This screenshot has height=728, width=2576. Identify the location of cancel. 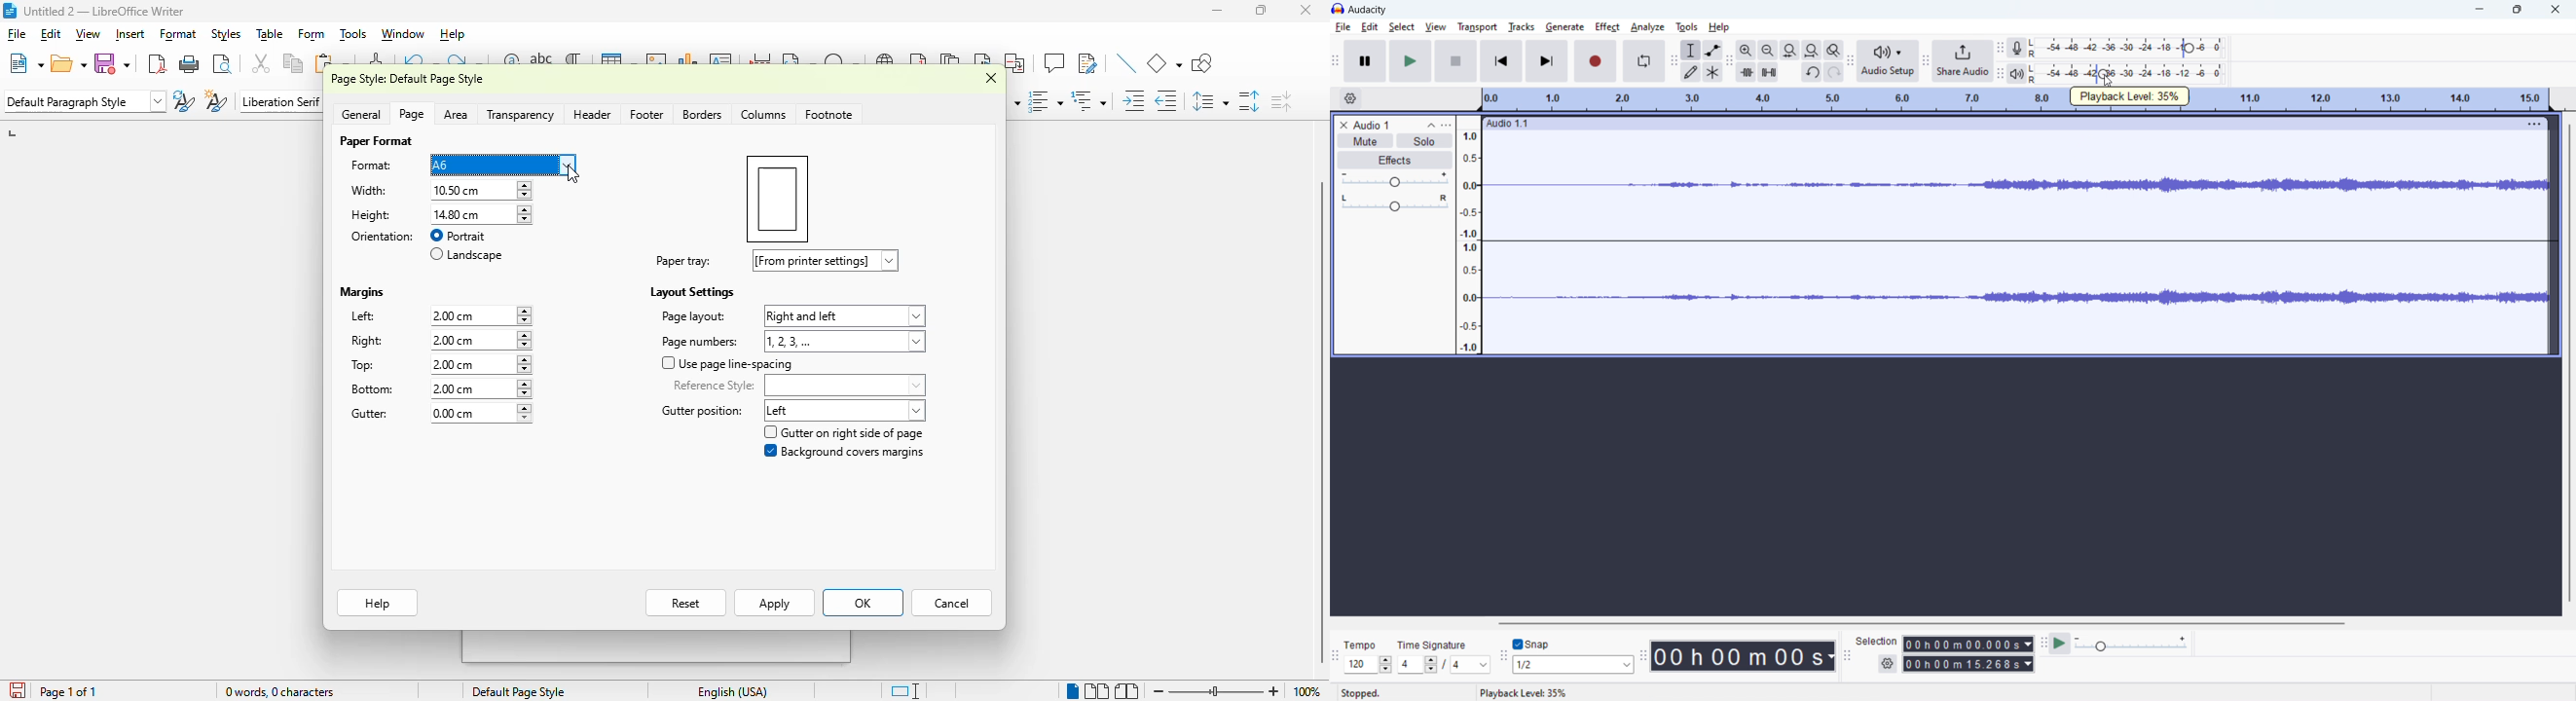
(954, 603).